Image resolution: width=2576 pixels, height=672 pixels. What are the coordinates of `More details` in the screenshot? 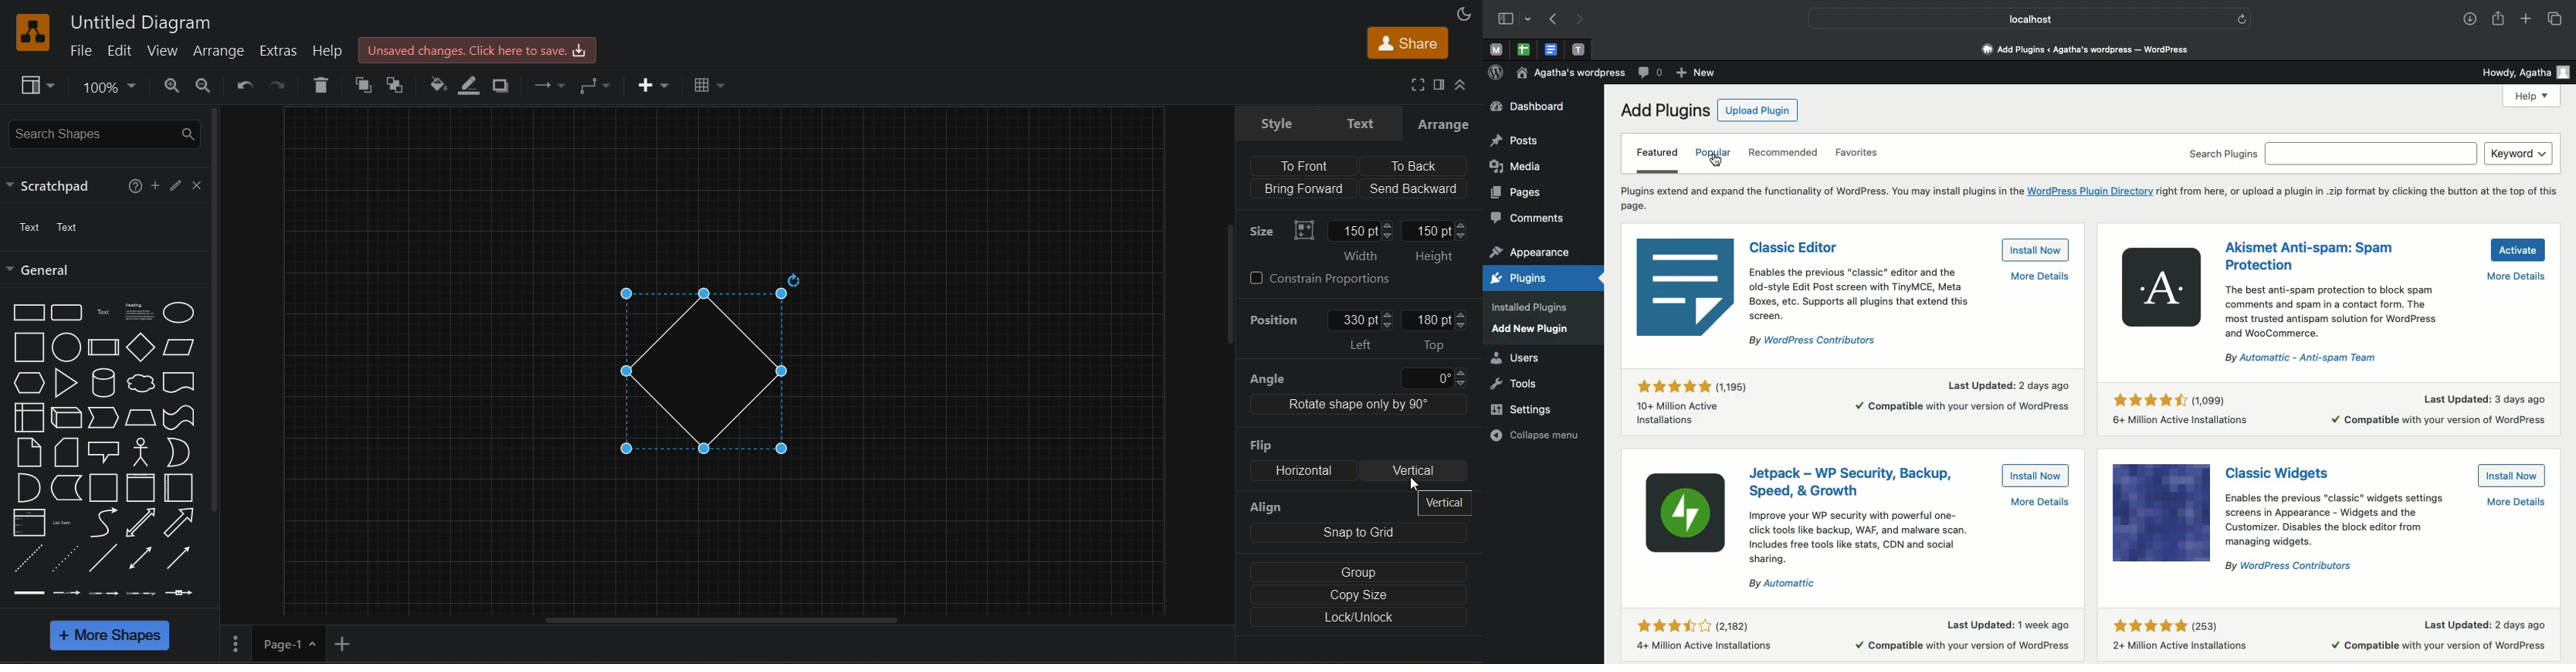 It's located at (2041, 275).